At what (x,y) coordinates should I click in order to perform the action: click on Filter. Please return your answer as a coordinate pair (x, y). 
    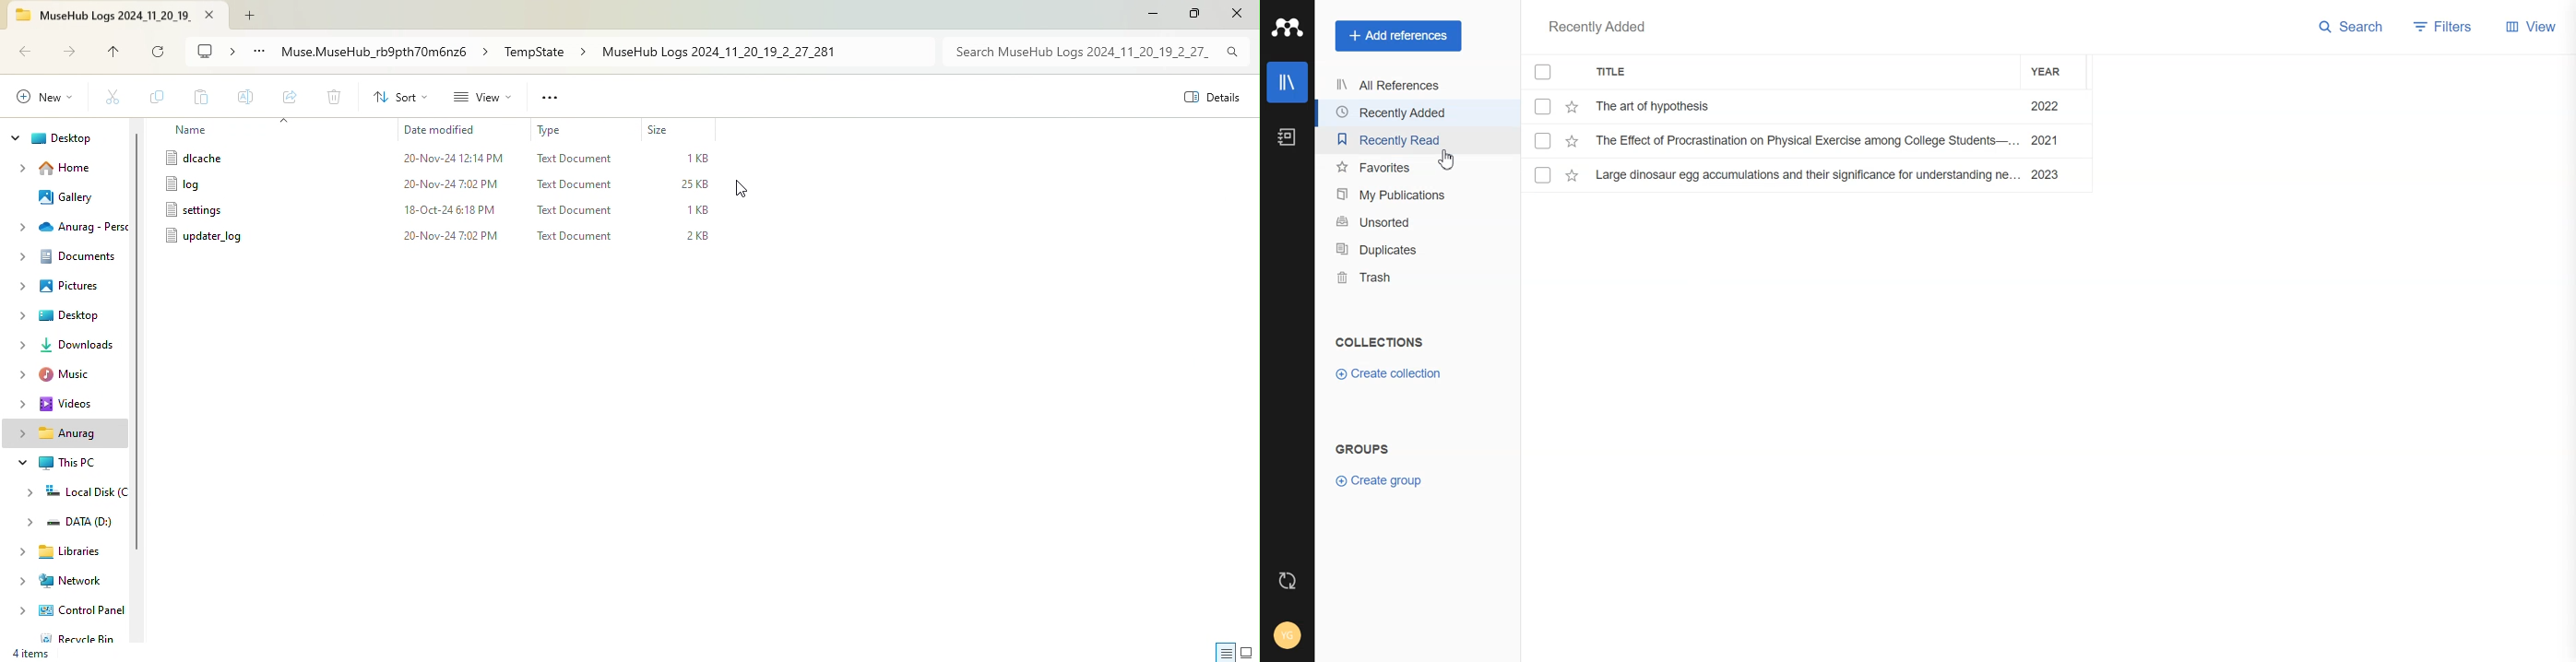
    Looking at the image, I should click on (2444, 28).